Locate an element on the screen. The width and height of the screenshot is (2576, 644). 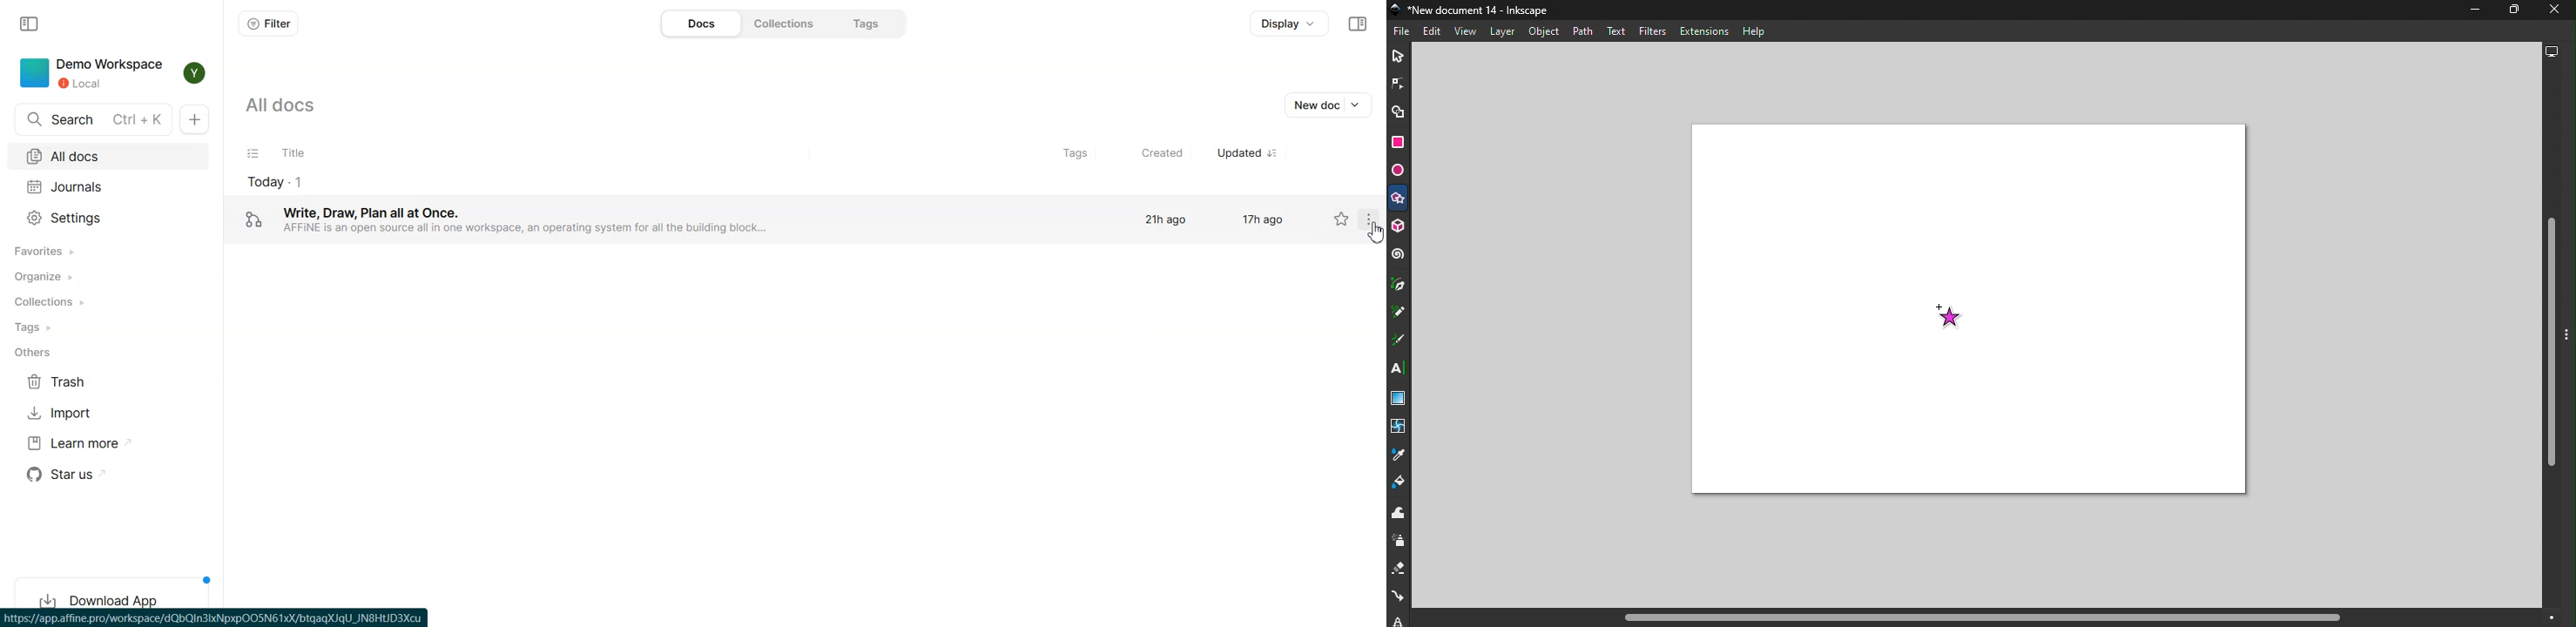
lpe is located at coordinates (1394, 619).